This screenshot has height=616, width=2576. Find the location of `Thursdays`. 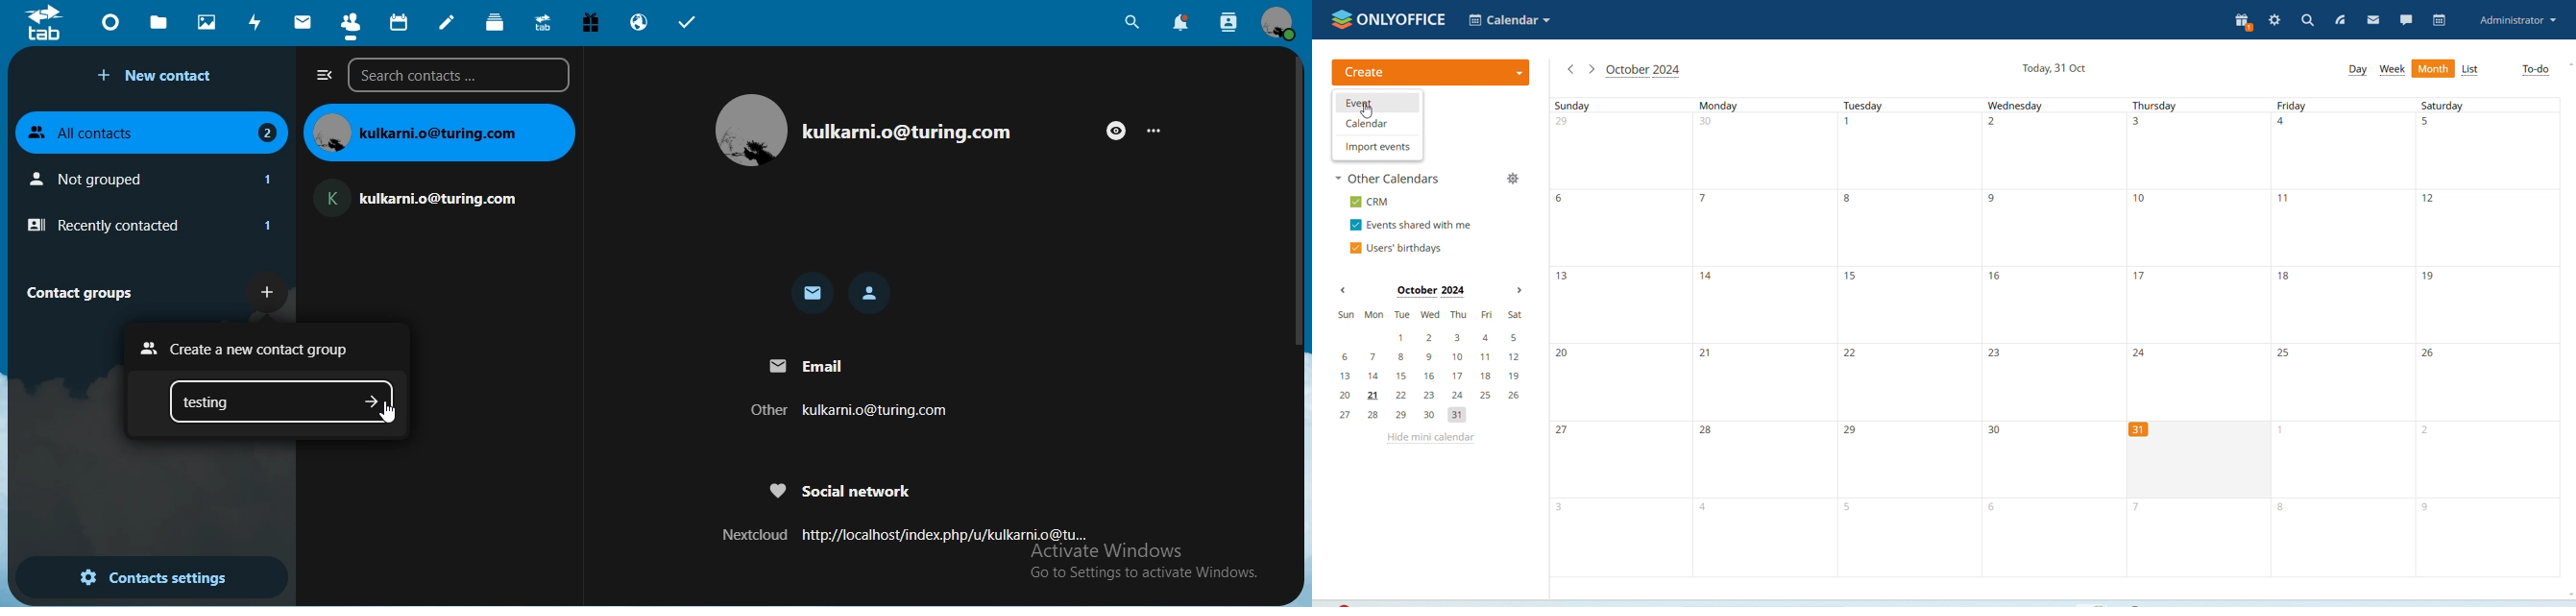

Thursdays is located at coordinates (2197, 259).